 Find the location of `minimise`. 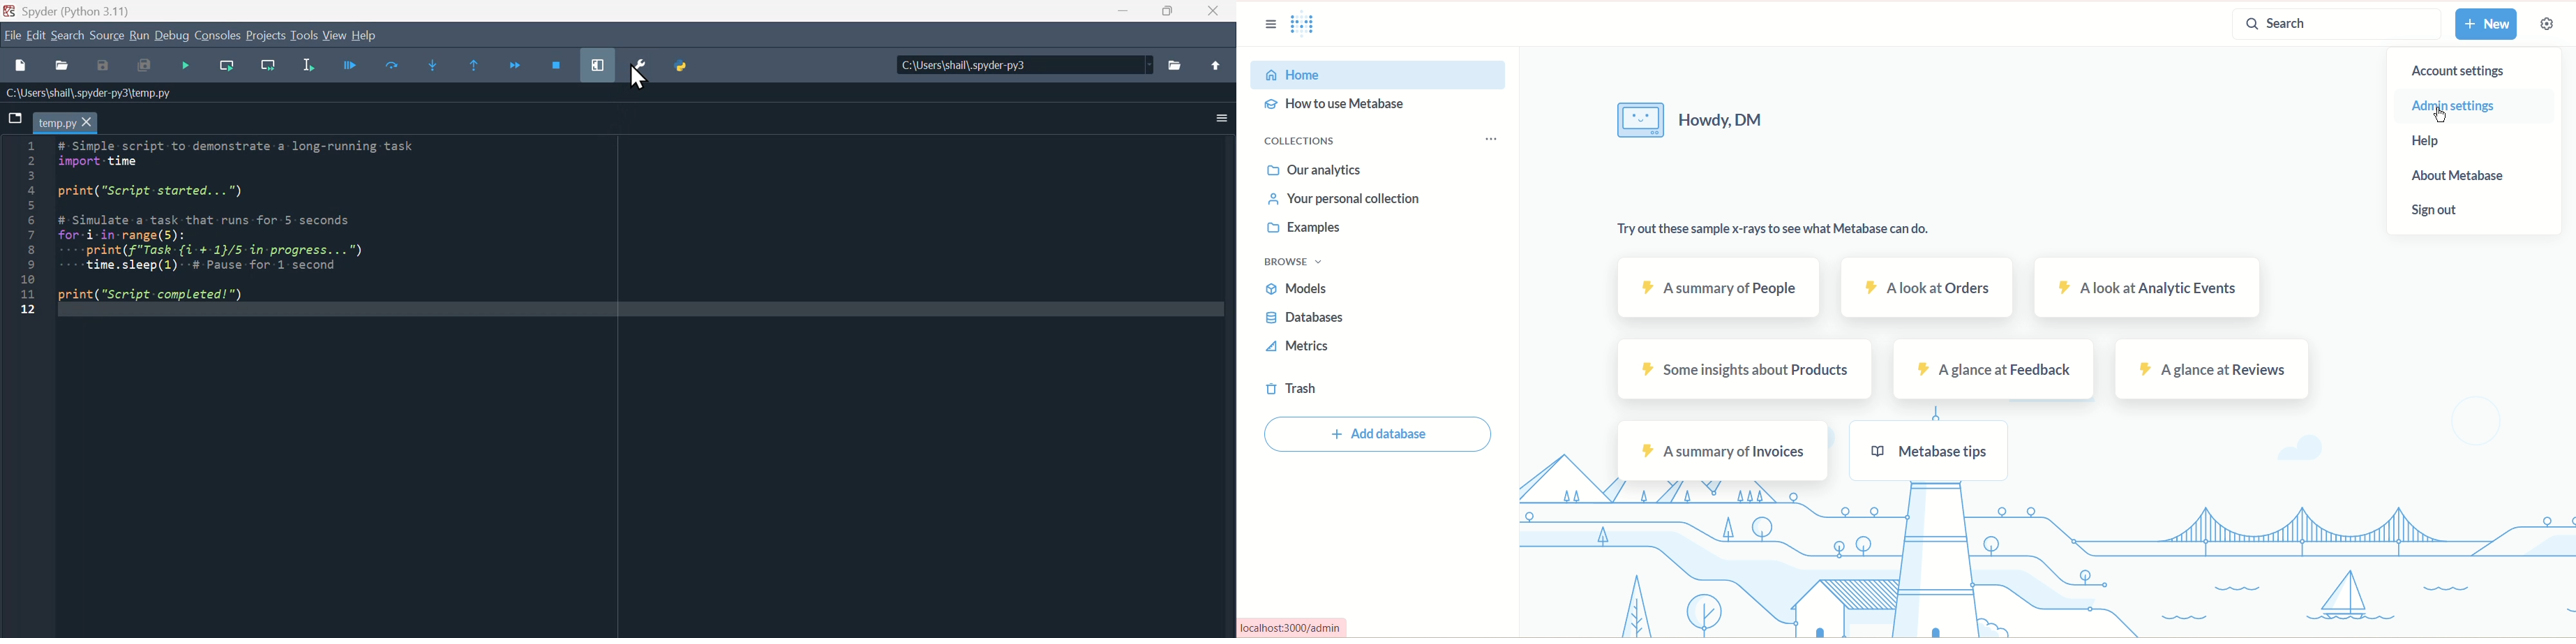

minimise is located at coordinates (1121, 14).